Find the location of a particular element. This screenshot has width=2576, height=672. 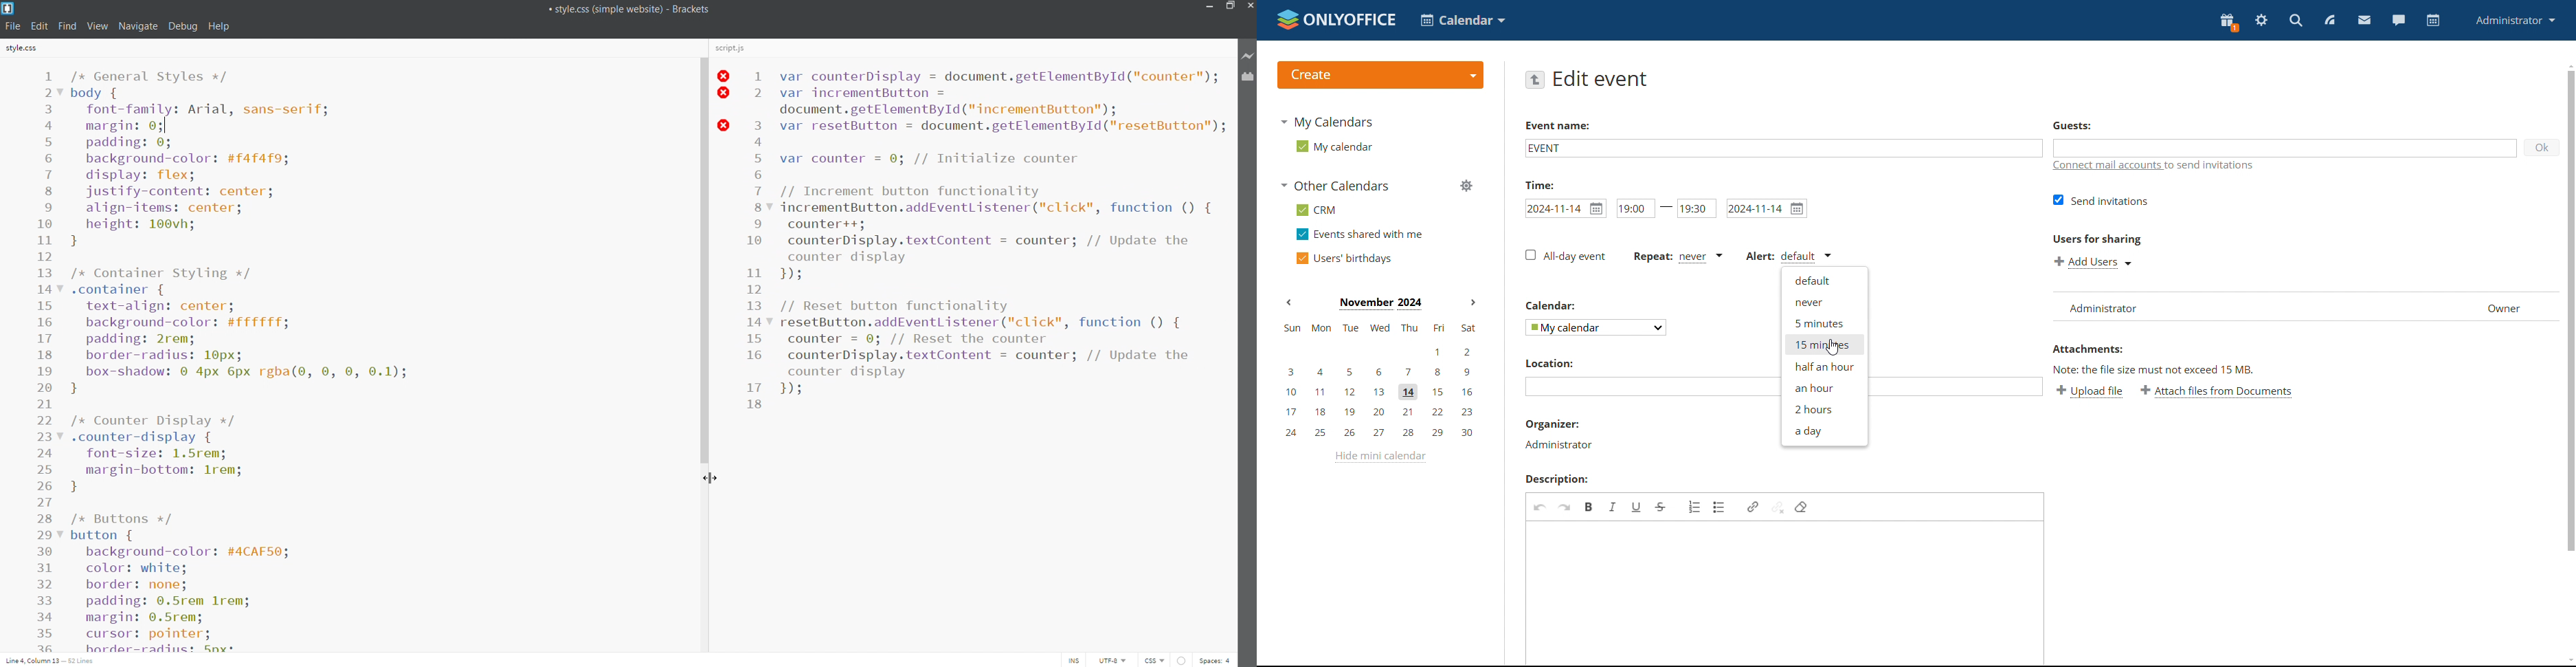

select application is located at coordinates (1464, 20).